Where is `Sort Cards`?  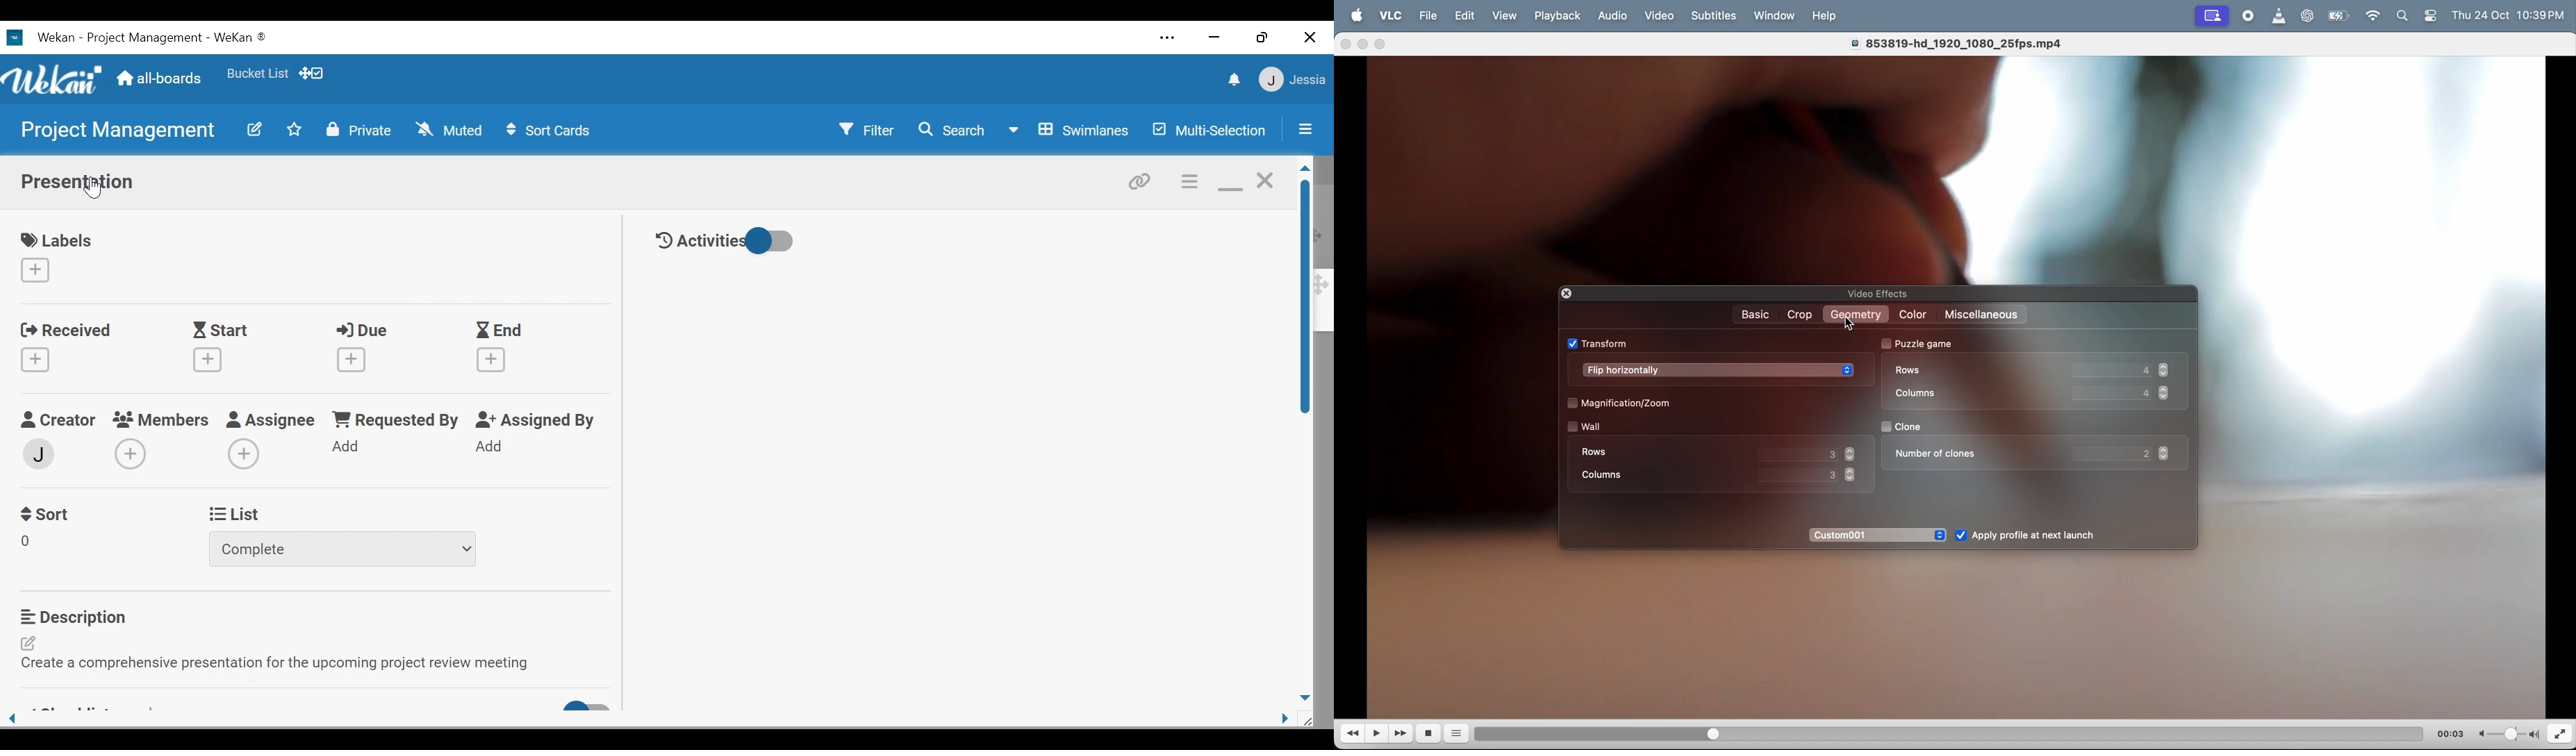 Sort Cards is located at coordinates (552, 131).